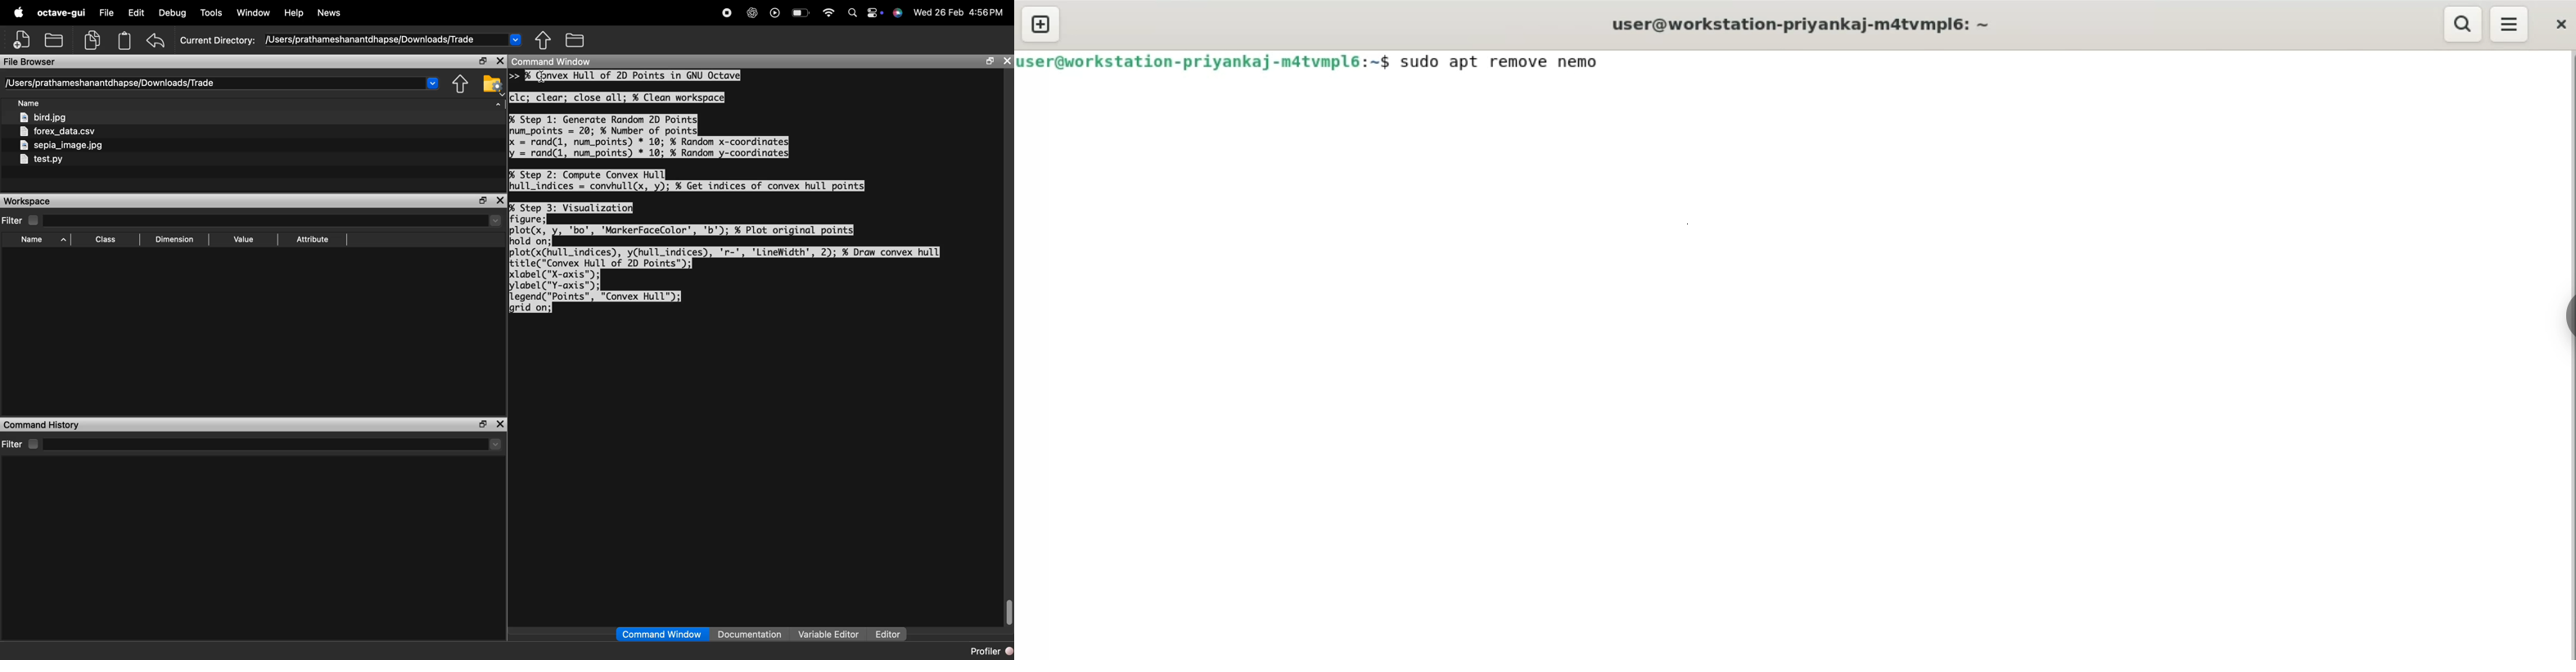 Image resolution: width=2576 pixels, height=672 pixels. I want to click on cursor, so click(543, 78).